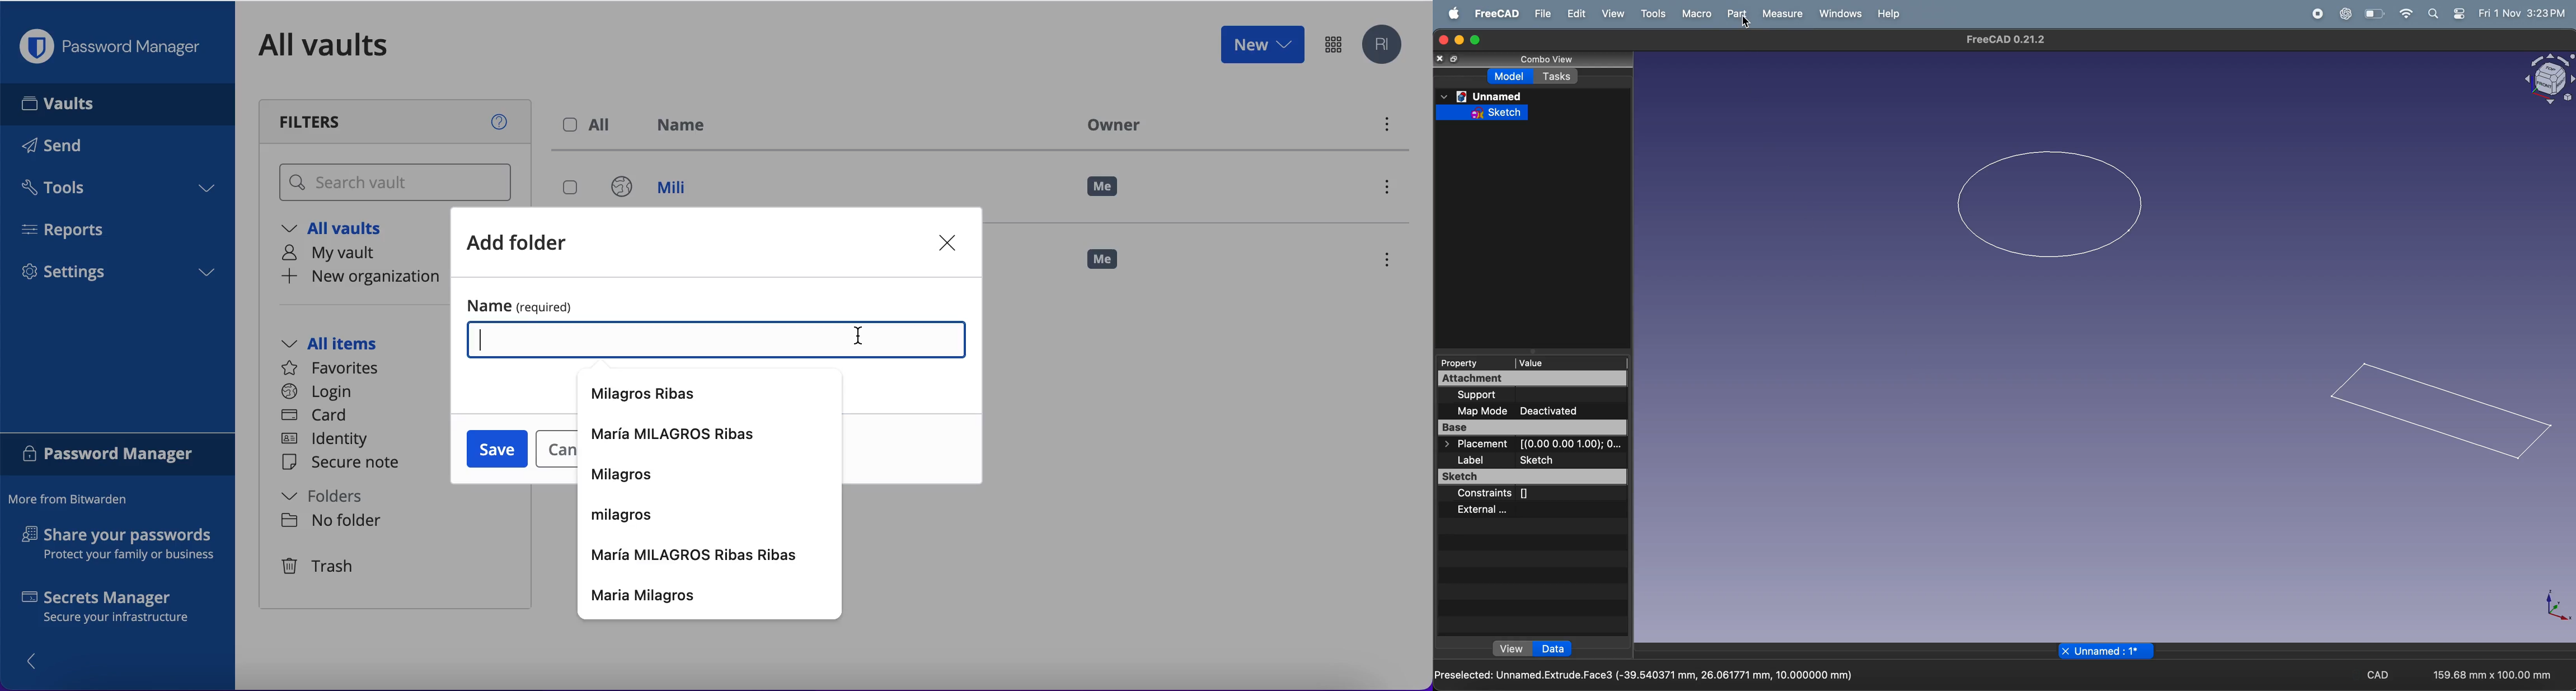  Describe the element at coordinates (116, 191) in the screenshot. I see `tools` at that location.